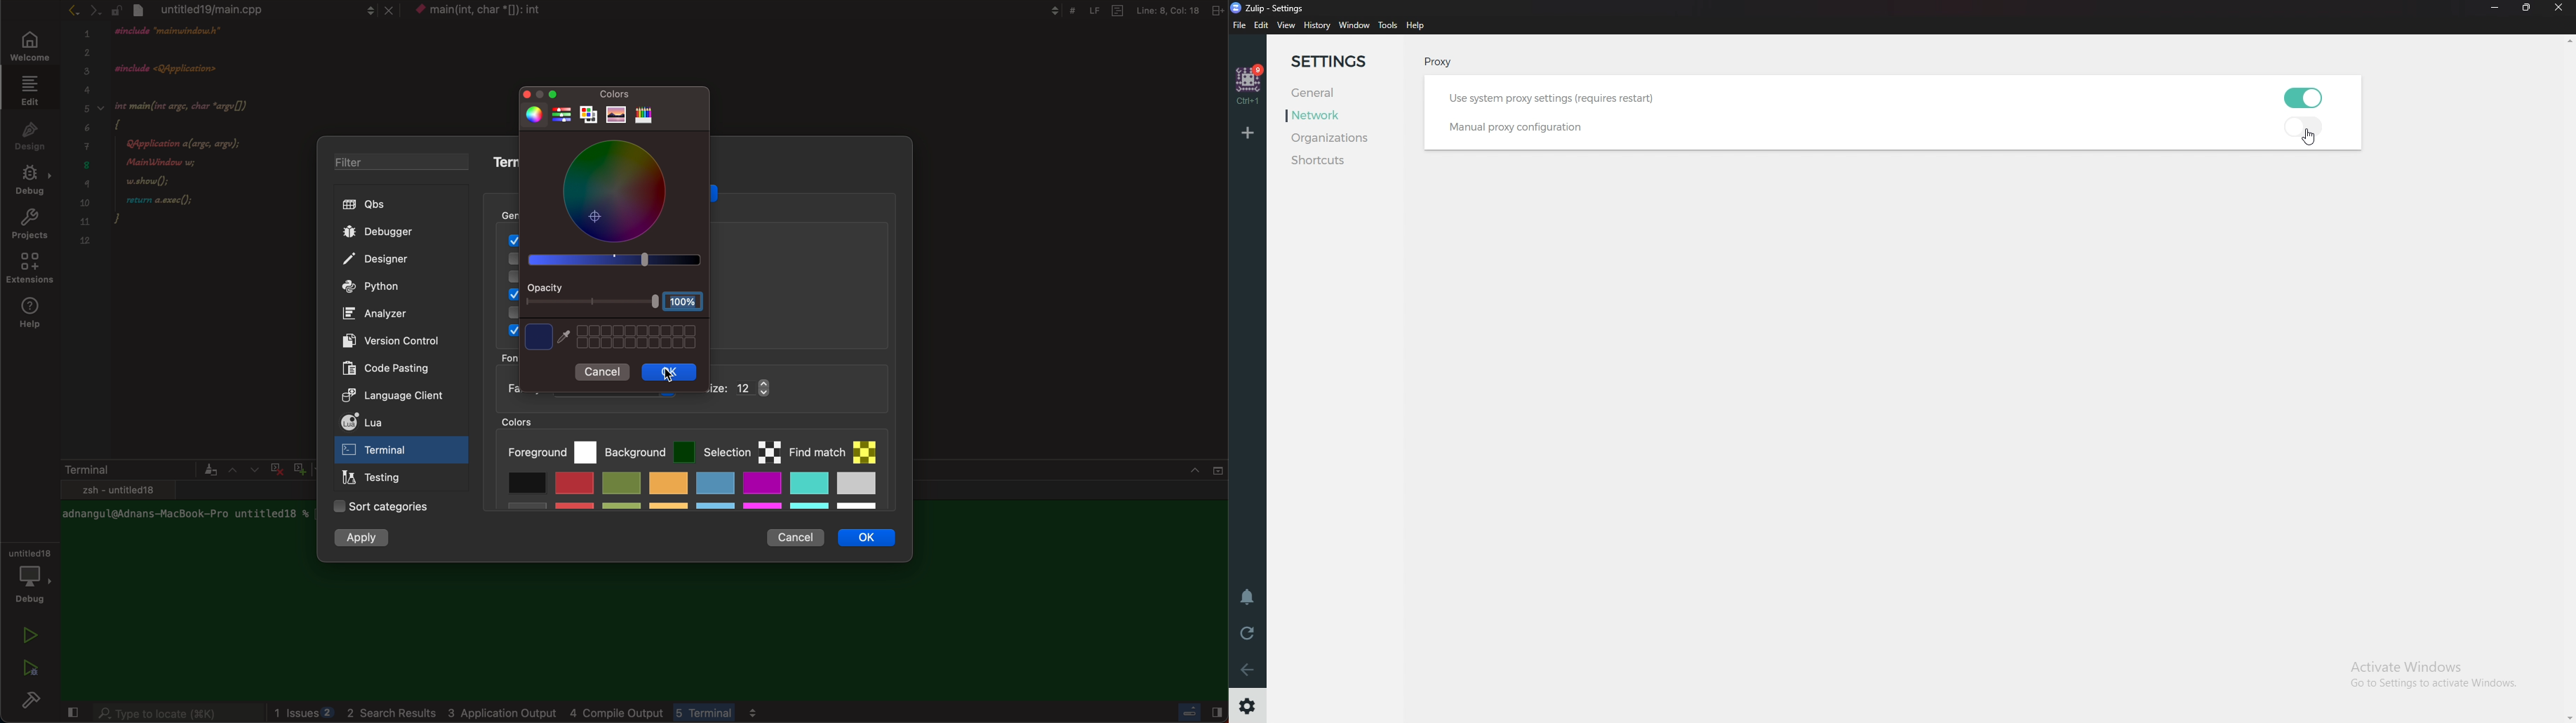 Image resolution: width=2576 pixels, height=728 pixels. I want to click on zulip, so click(1272, 8).